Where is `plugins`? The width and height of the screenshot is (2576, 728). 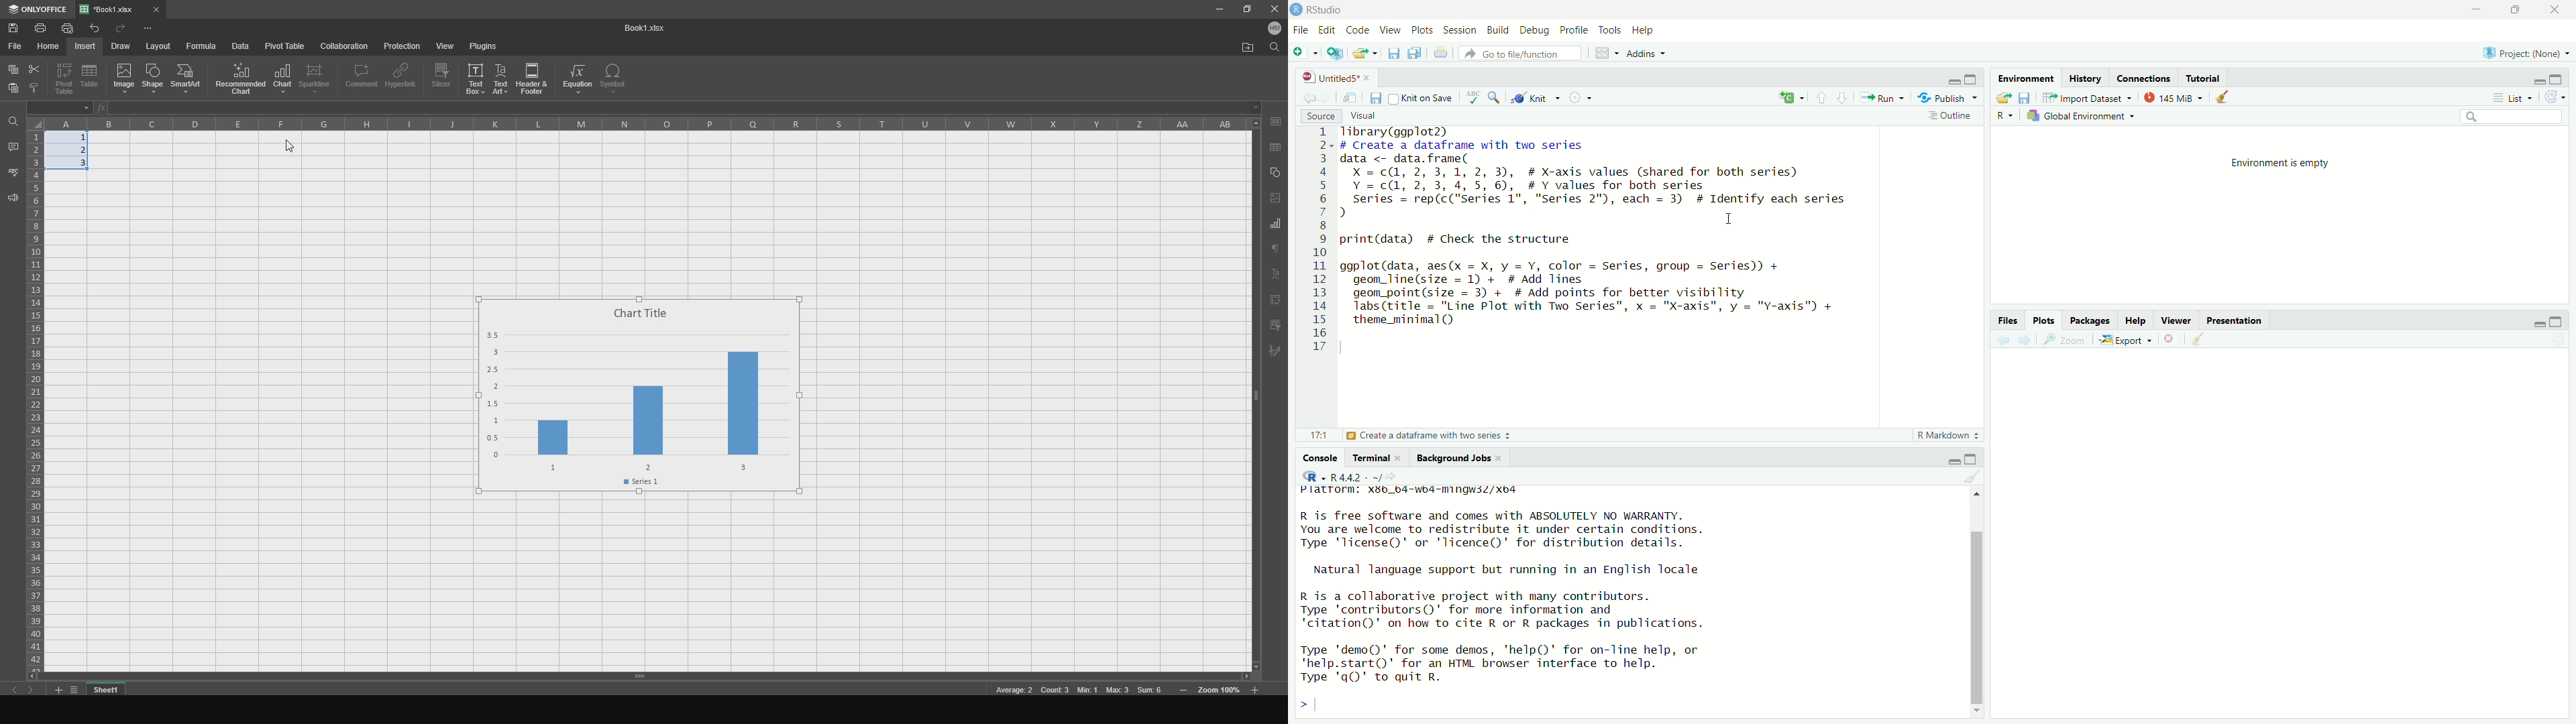 plugins is located at coordinates (490, 44).